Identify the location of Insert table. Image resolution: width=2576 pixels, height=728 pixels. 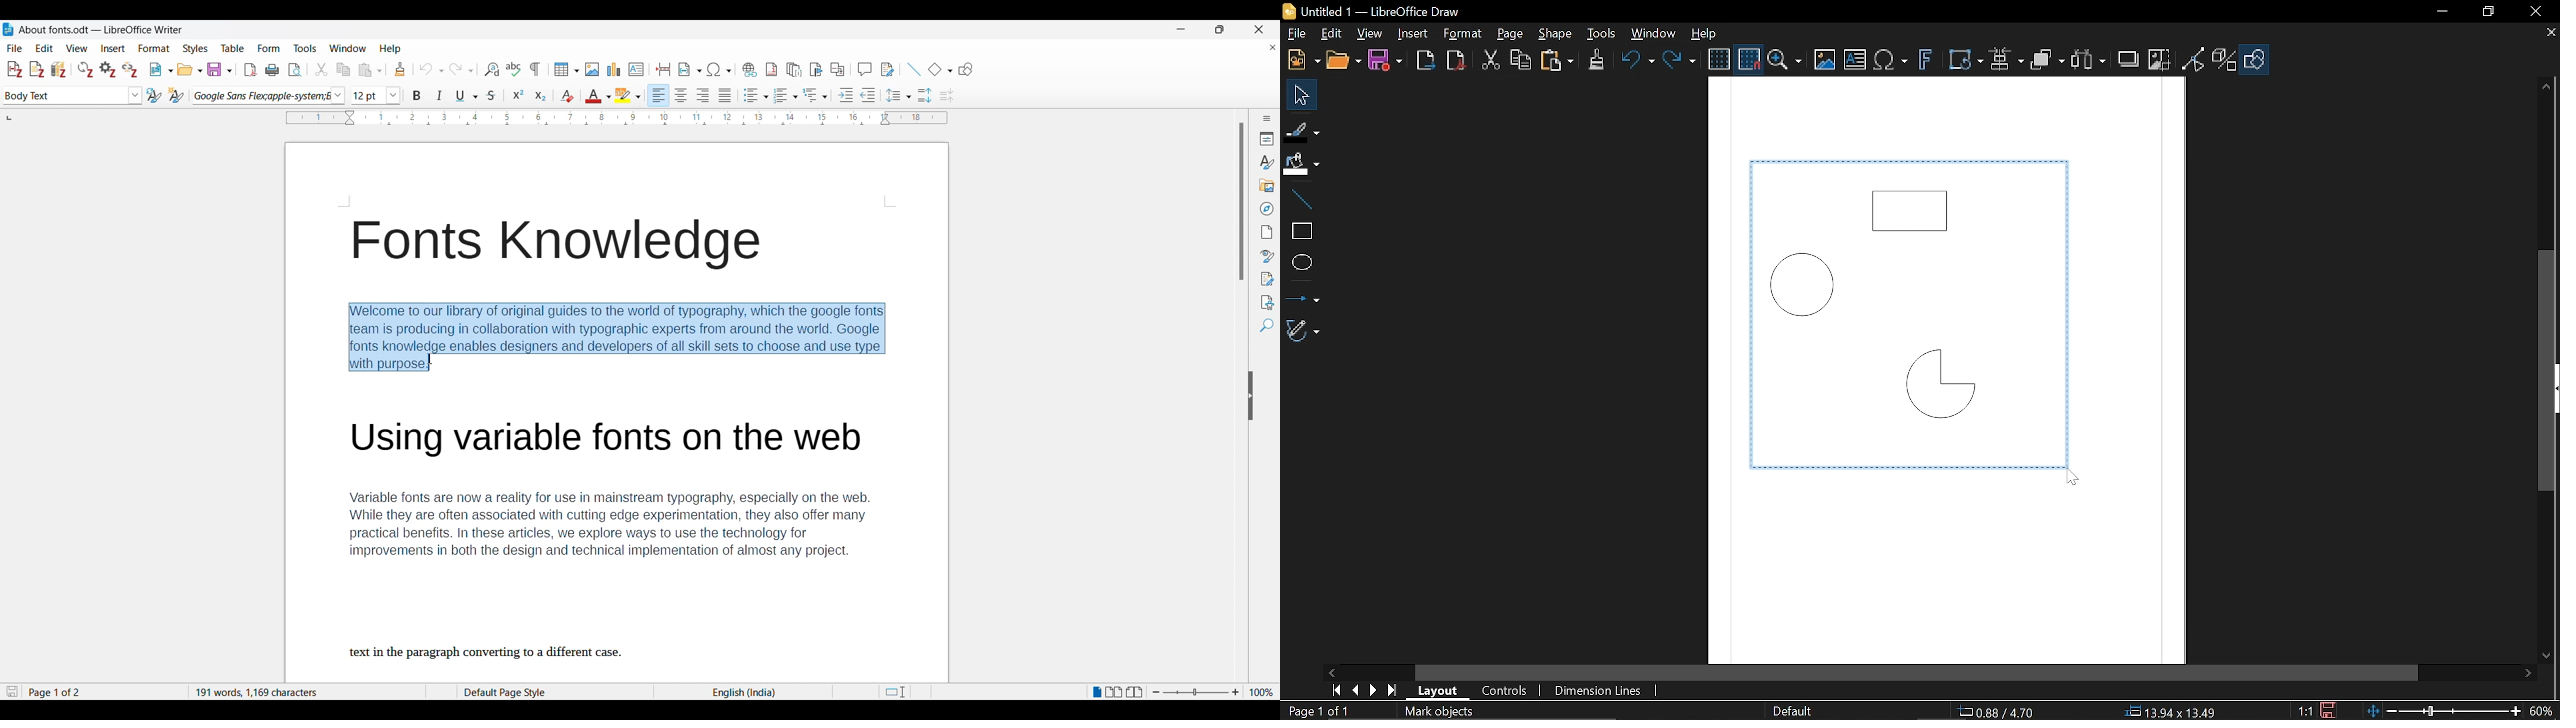
(567, 69).